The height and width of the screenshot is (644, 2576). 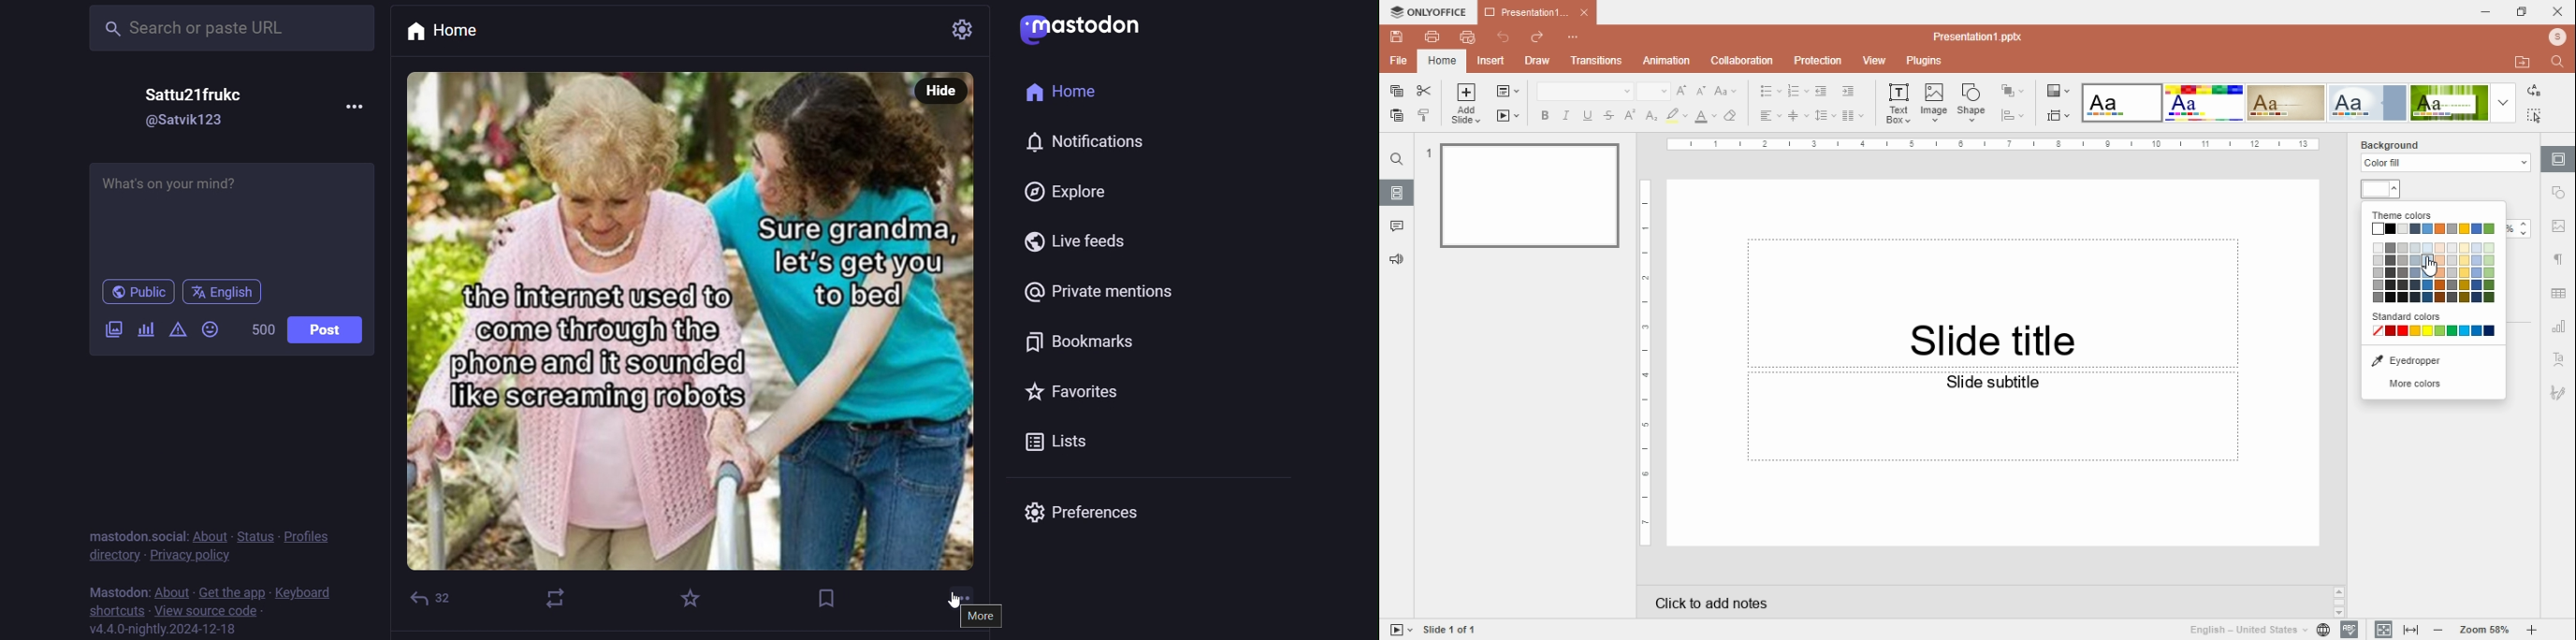 I want to click on replace, so click(x=2535, y=91).